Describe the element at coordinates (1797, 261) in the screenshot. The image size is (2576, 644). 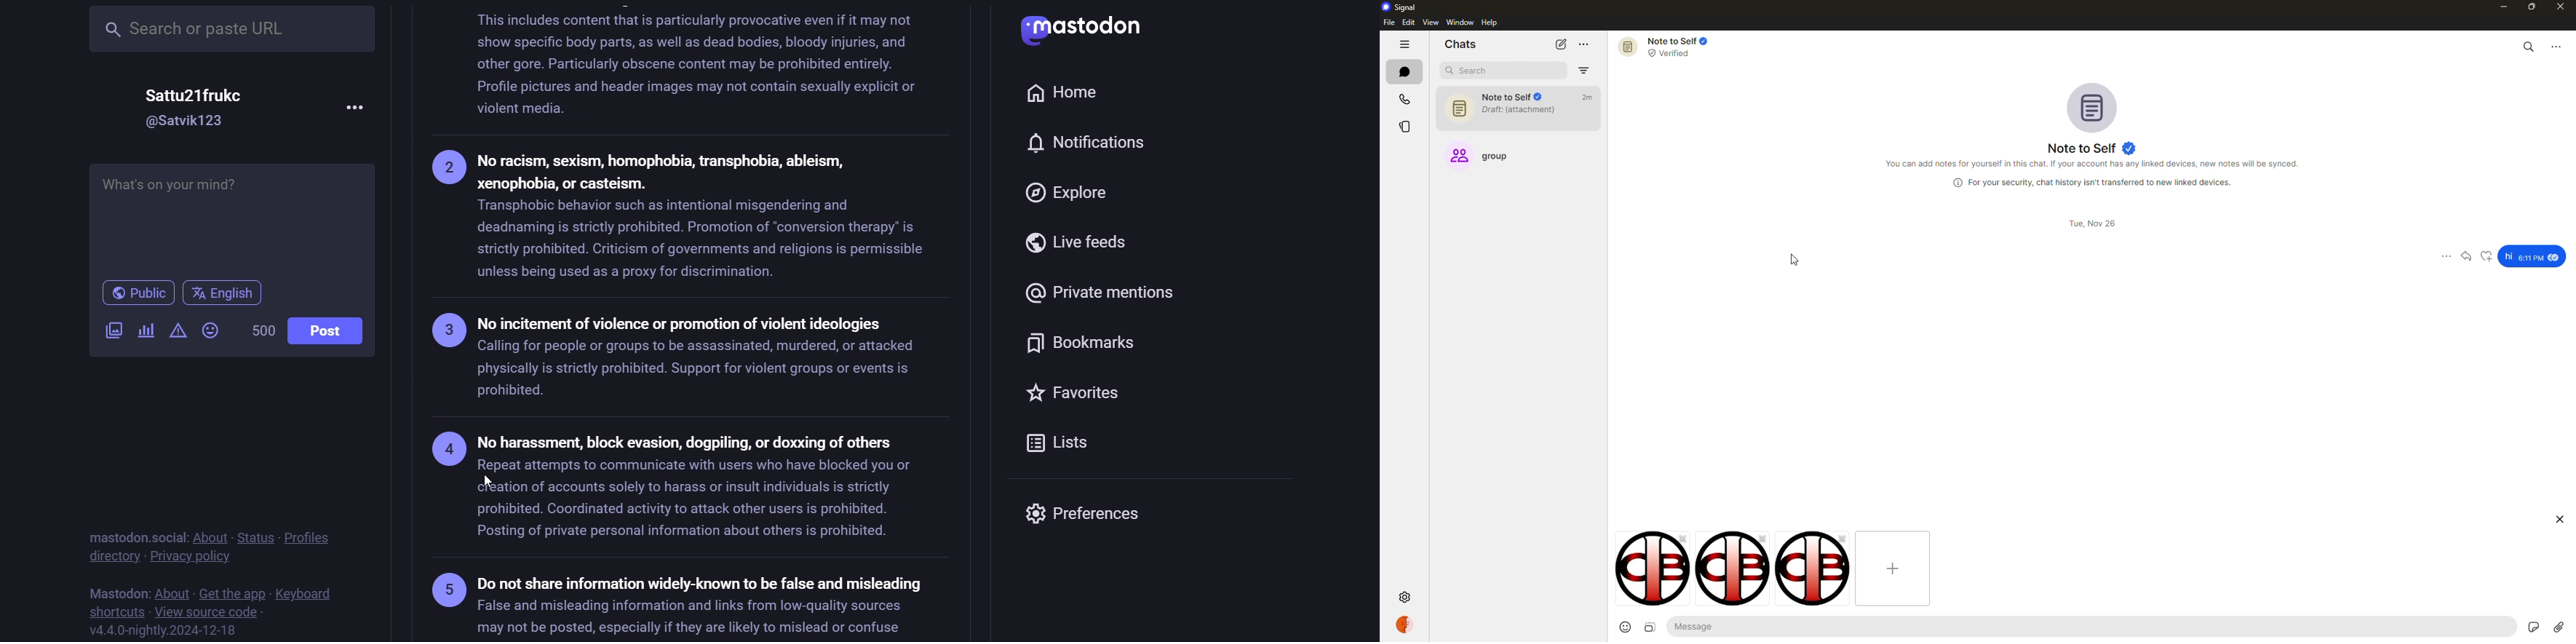
I see `cursor` at that location.